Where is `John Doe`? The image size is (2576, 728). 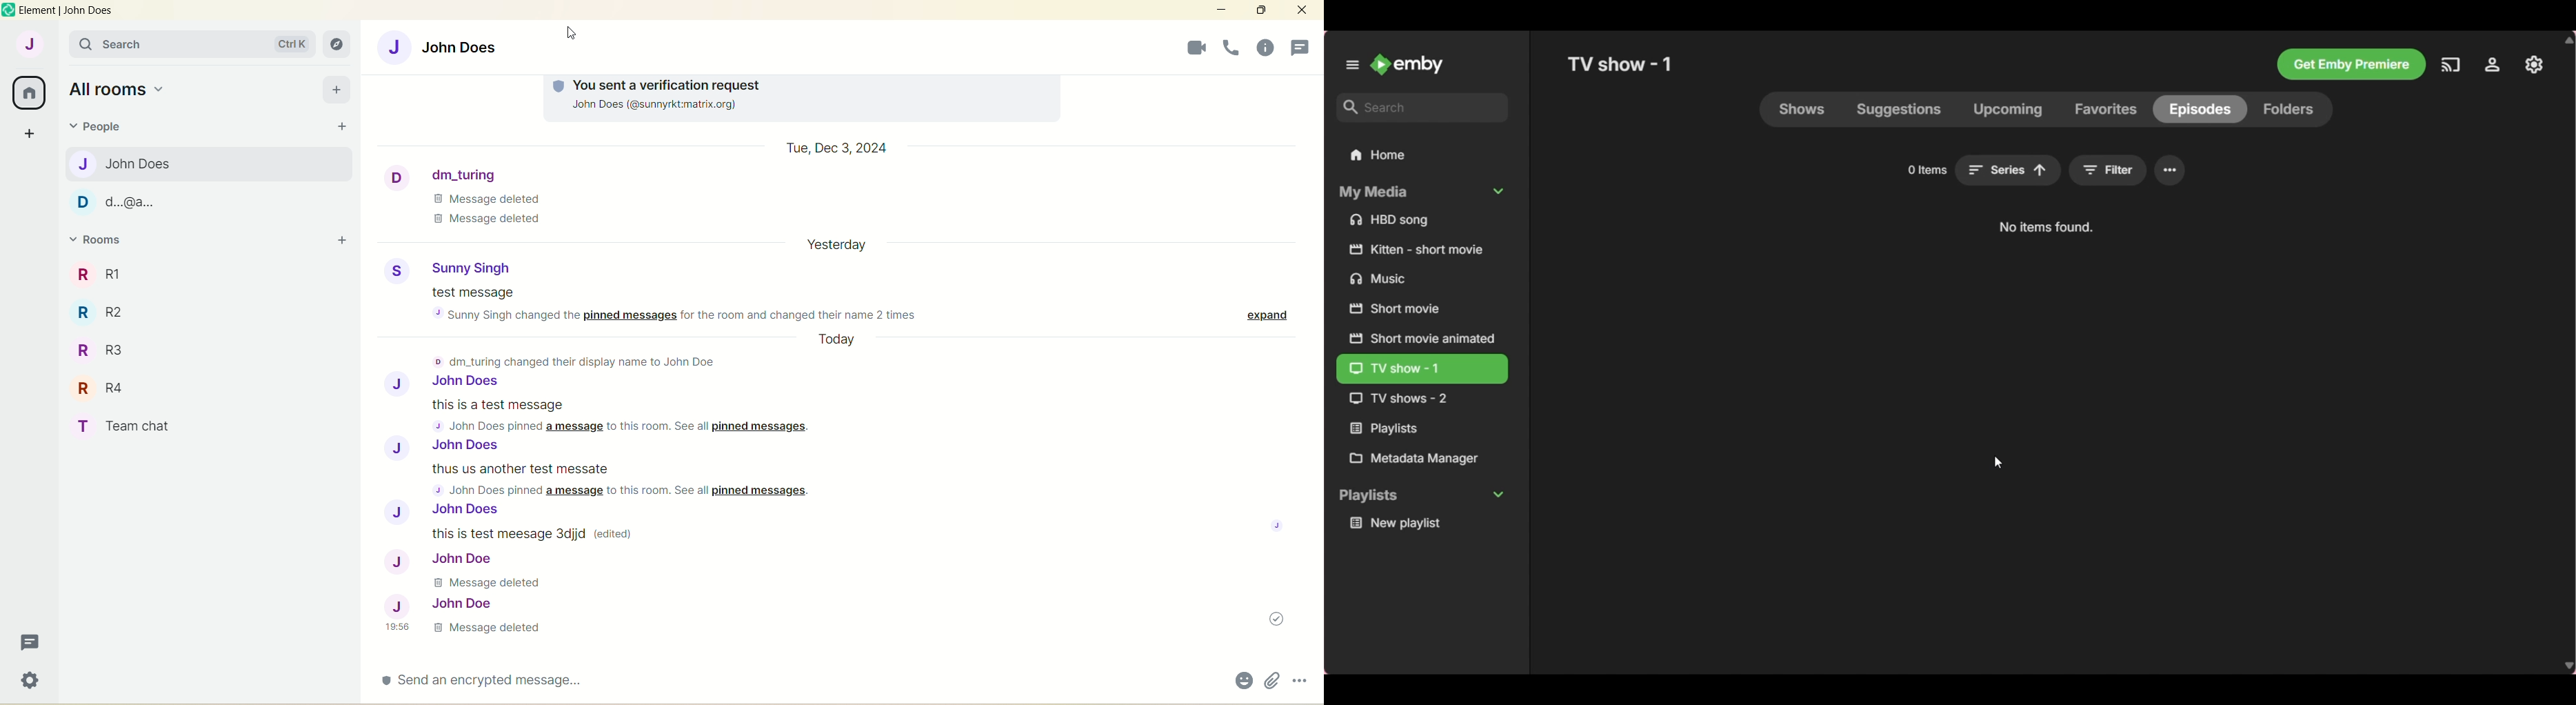
John Doe is located at coordinates (441, 559).